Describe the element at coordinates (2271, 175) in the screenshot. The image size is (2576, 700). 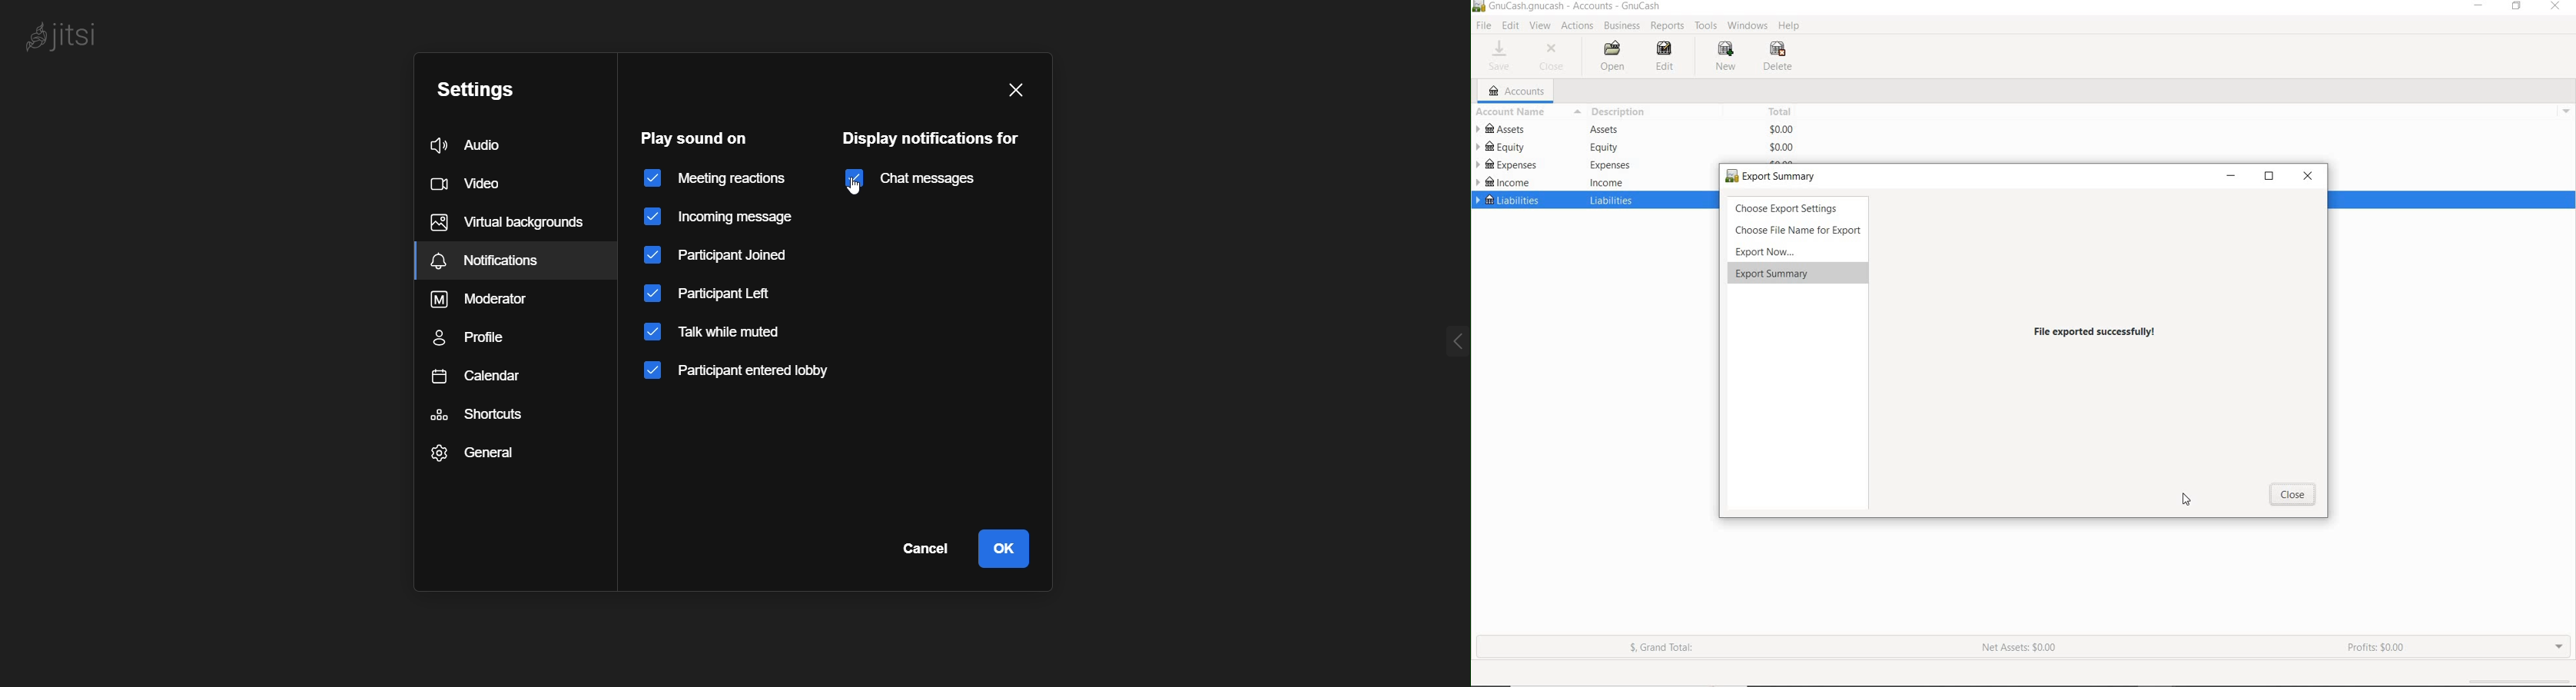
I see `restore` at that location.